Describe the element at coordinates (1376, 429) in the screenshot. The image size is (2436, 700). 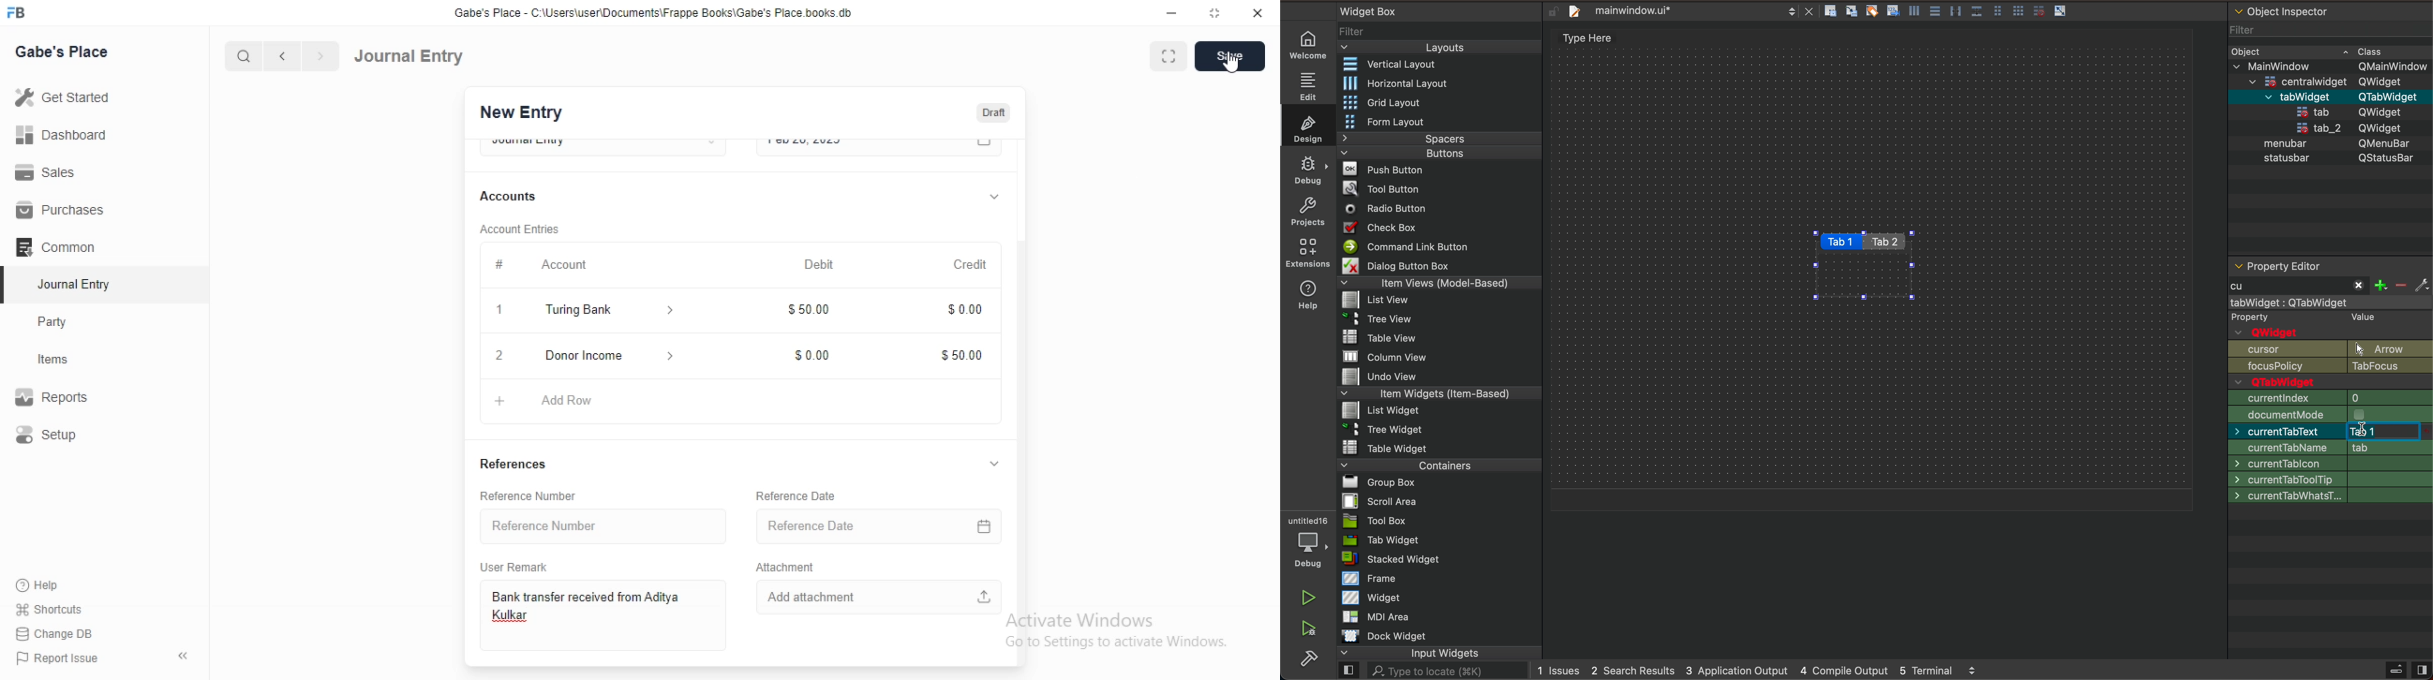
I see `~ 3 Tree Widget` at that location.